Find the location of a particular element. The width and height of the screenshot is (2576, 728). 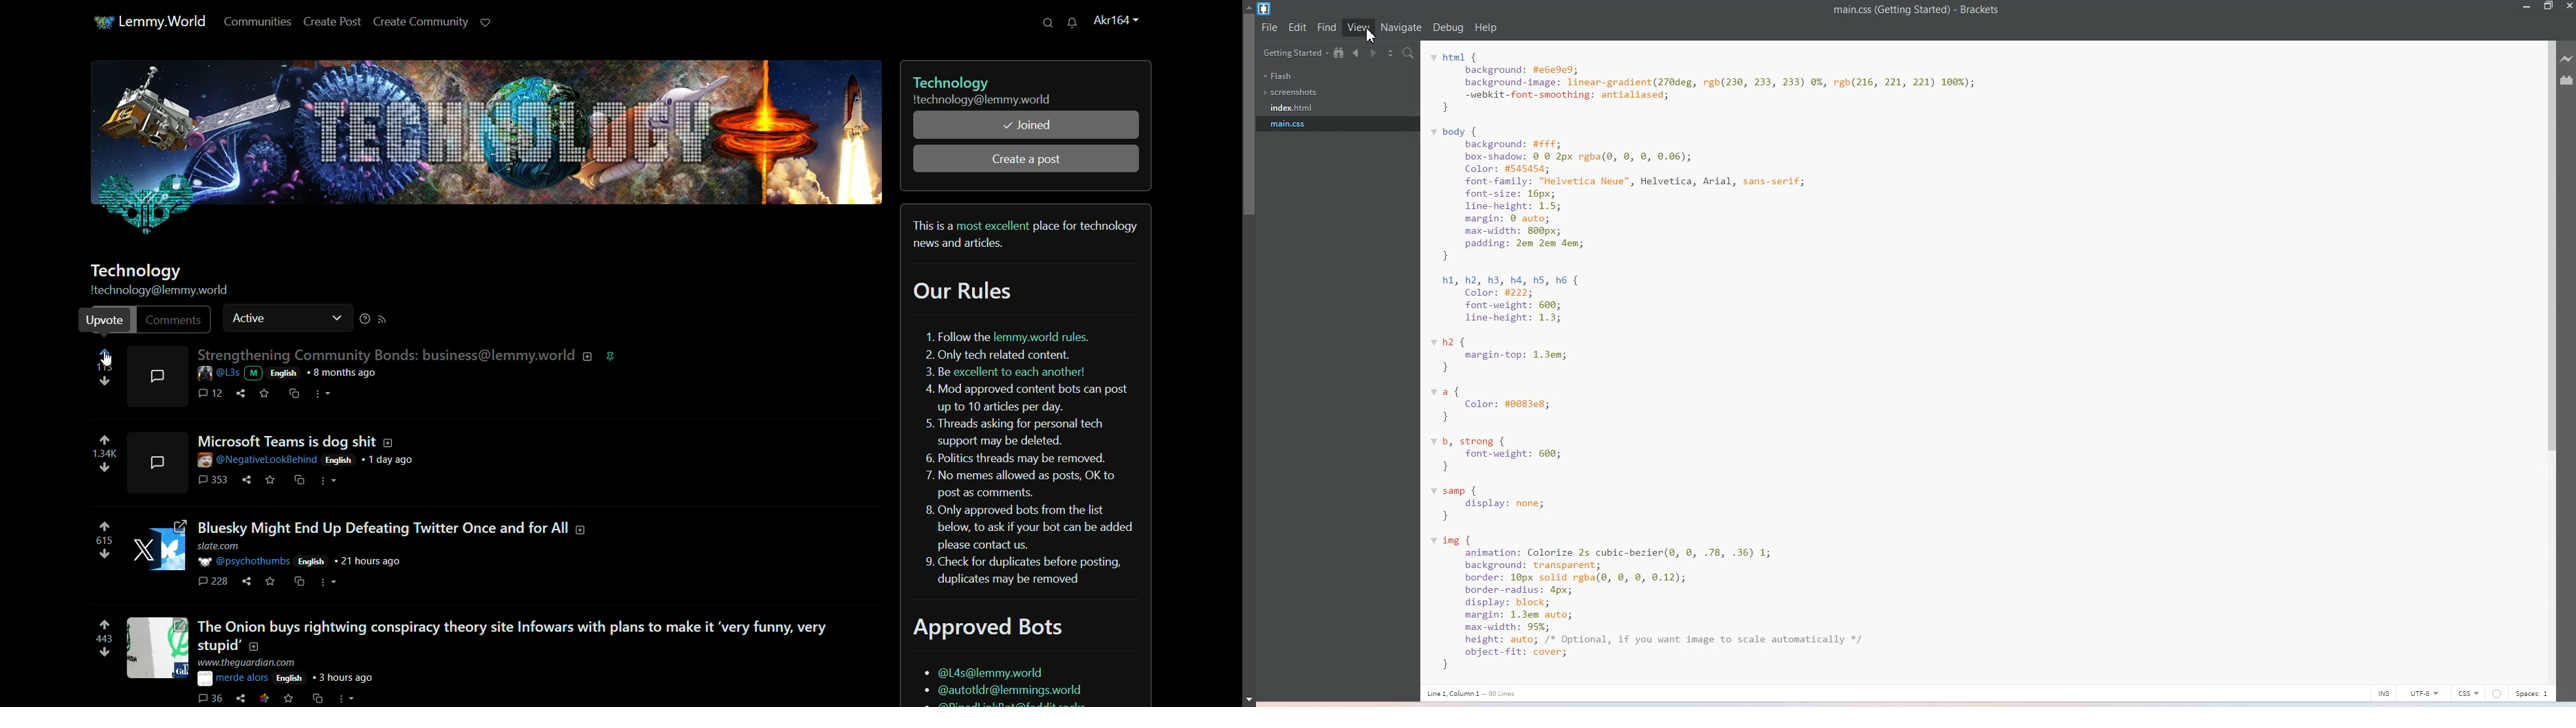

Split editor vertically and Horizontally is located at coordinates (1391, 53).